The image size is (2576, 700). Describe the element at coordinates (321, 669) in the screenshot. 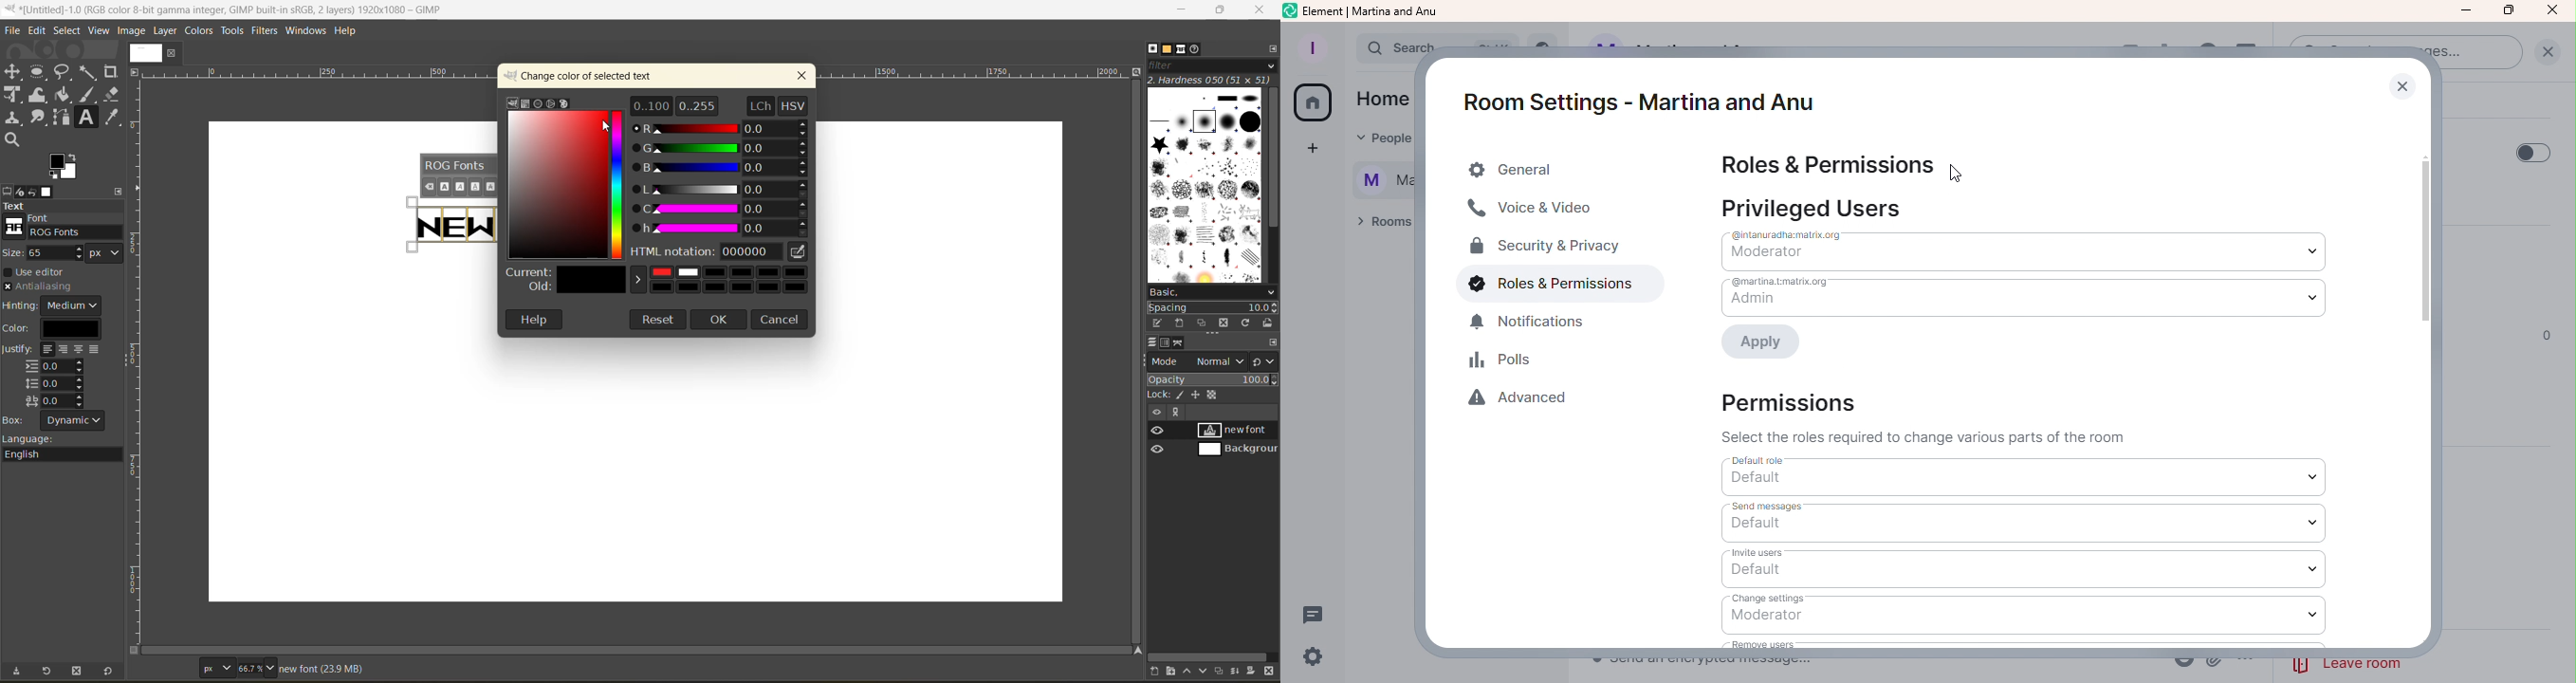

I see `metadata` at that location.